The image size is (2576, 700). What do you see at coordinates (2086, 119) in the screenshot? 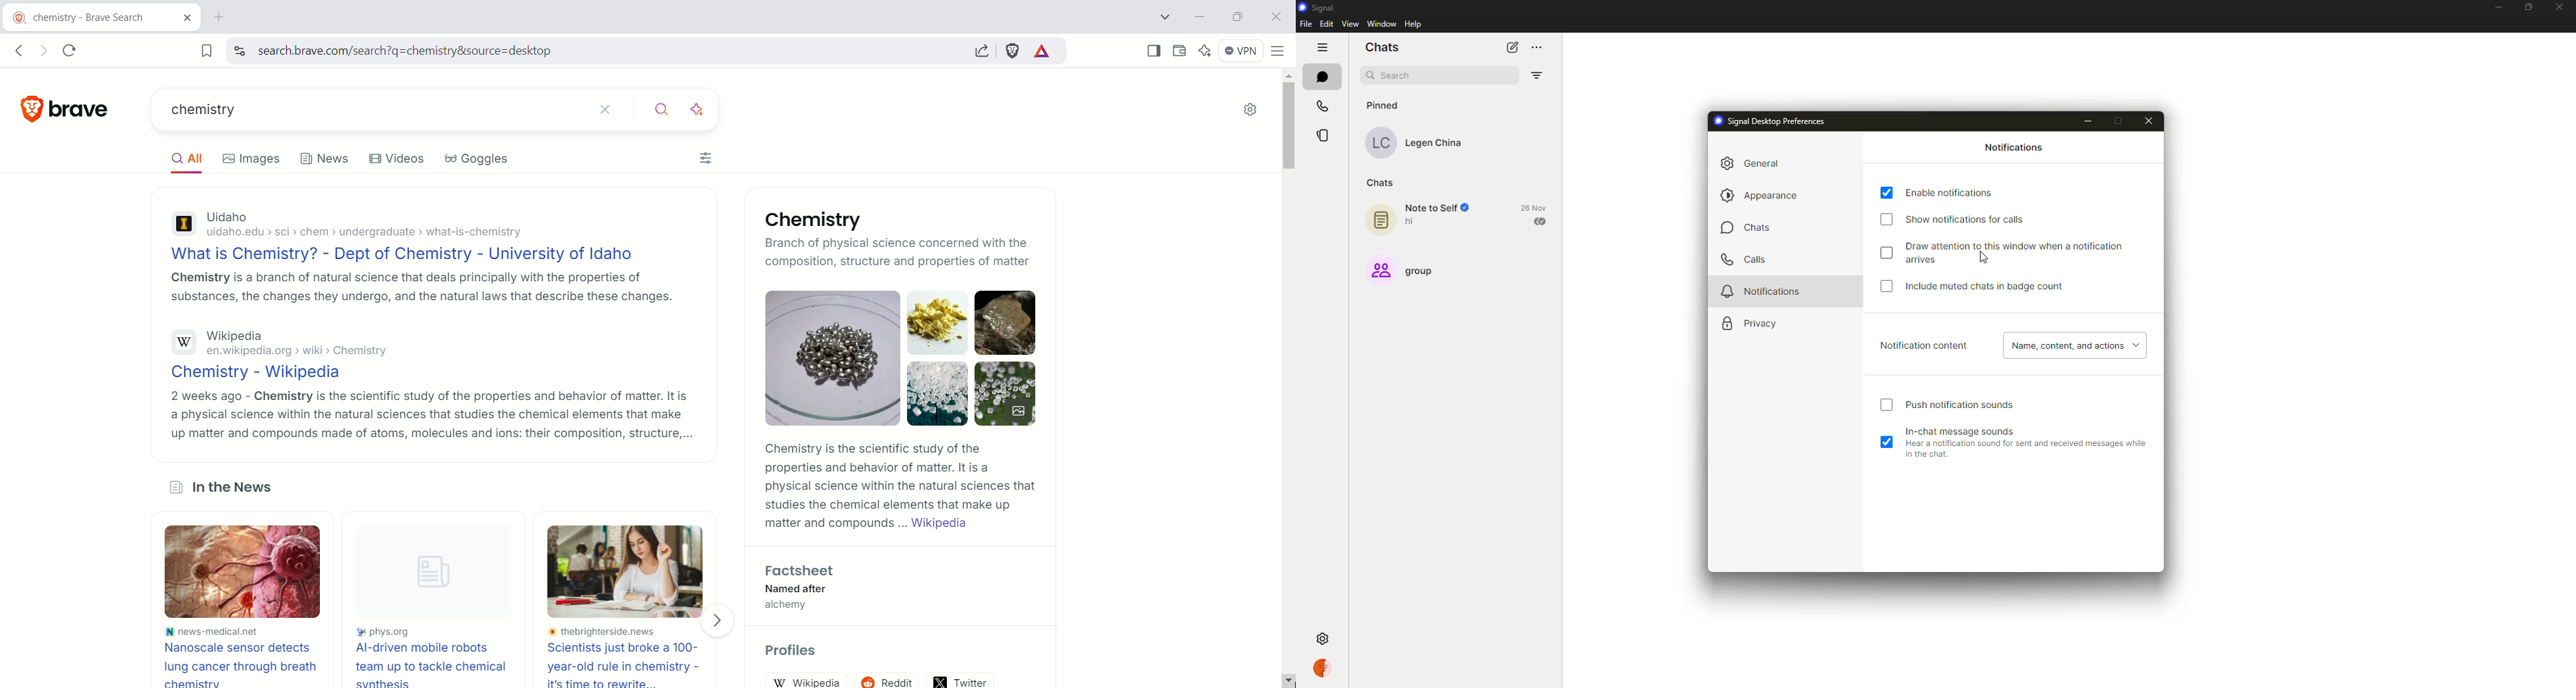
I see `minimize` at bounding box center [2086, 119].